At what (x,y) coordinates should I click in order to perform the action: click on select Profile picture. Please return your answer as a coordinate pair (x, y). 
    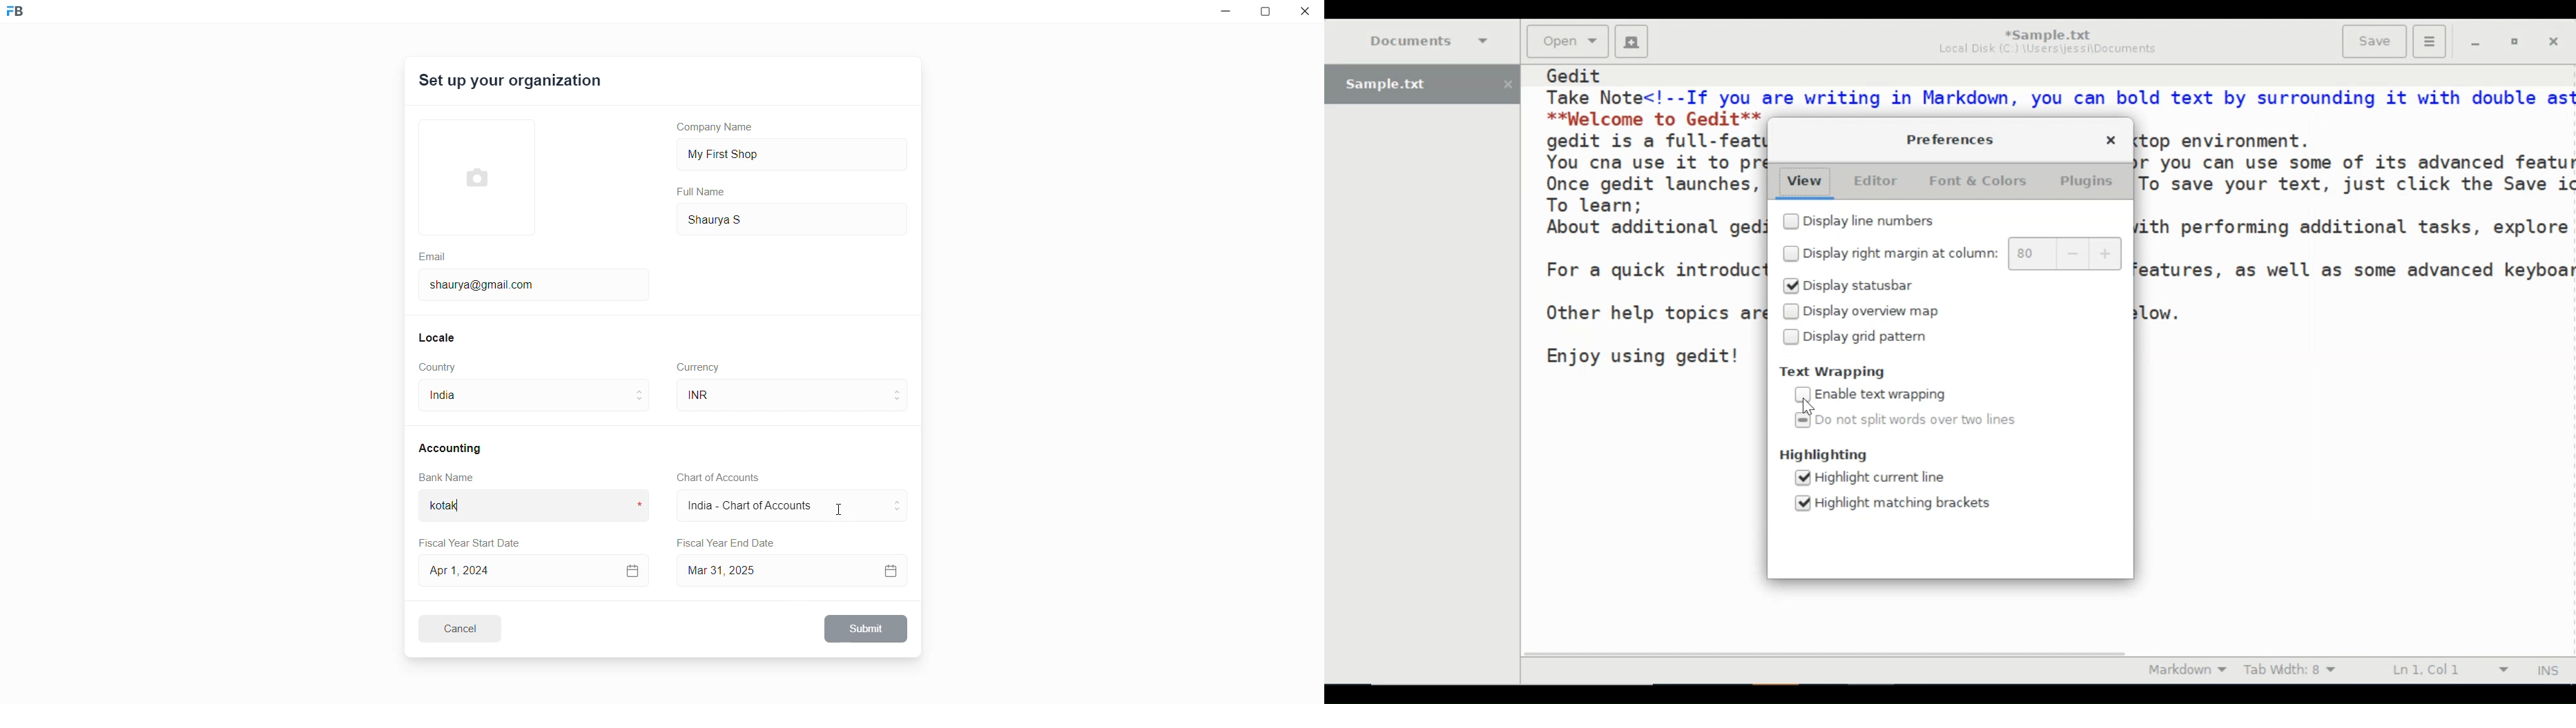
    Looking at the image, I should click on (470, 175).